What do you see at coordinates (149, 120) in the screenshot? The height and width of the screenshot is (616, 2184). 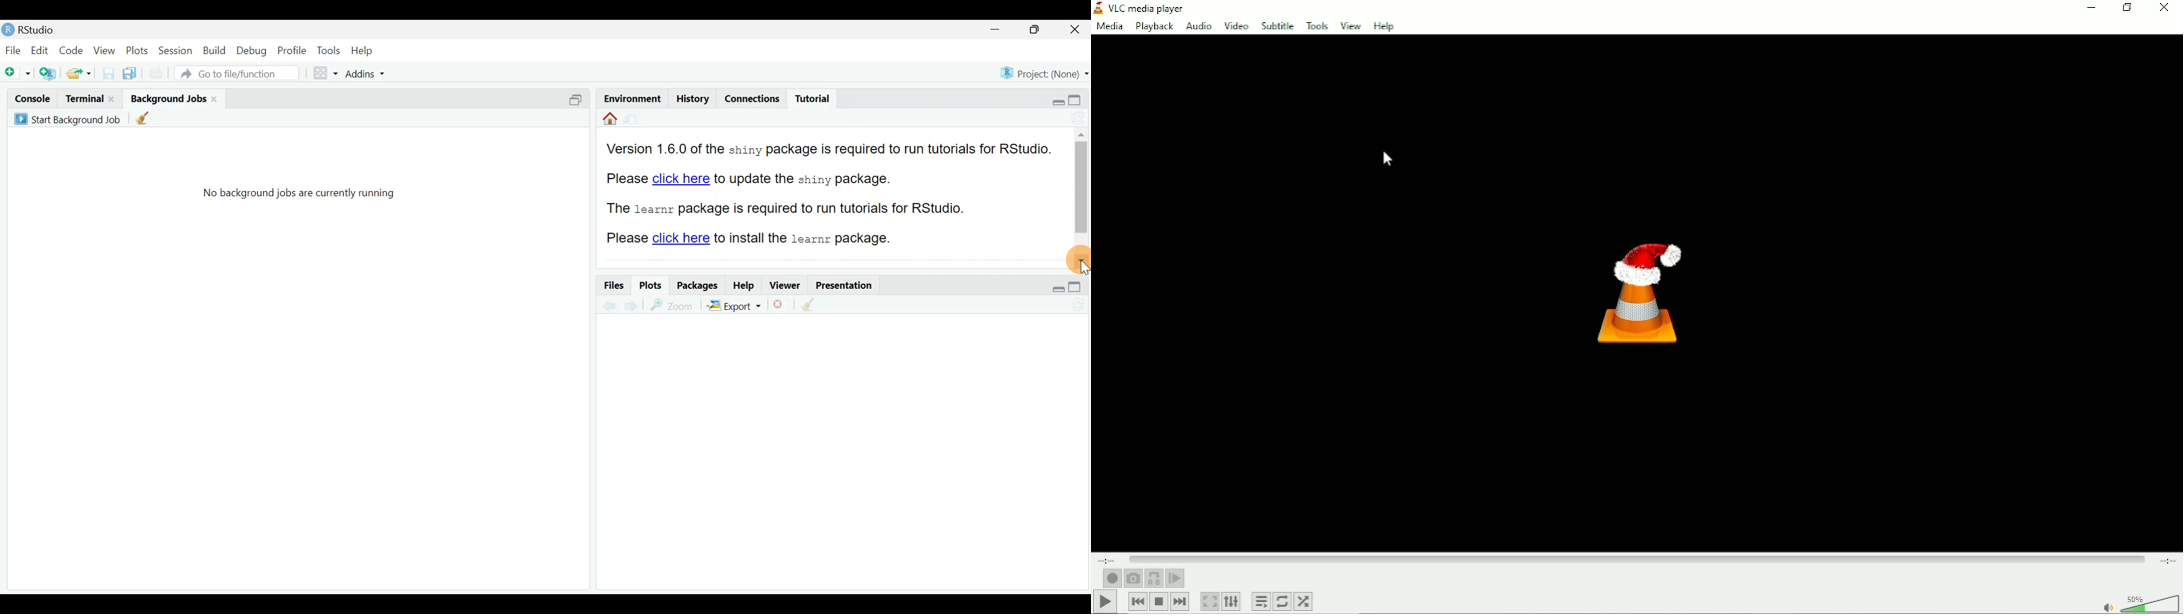 I see `clean up all completed background jobs` at bounding box center [149, 120].